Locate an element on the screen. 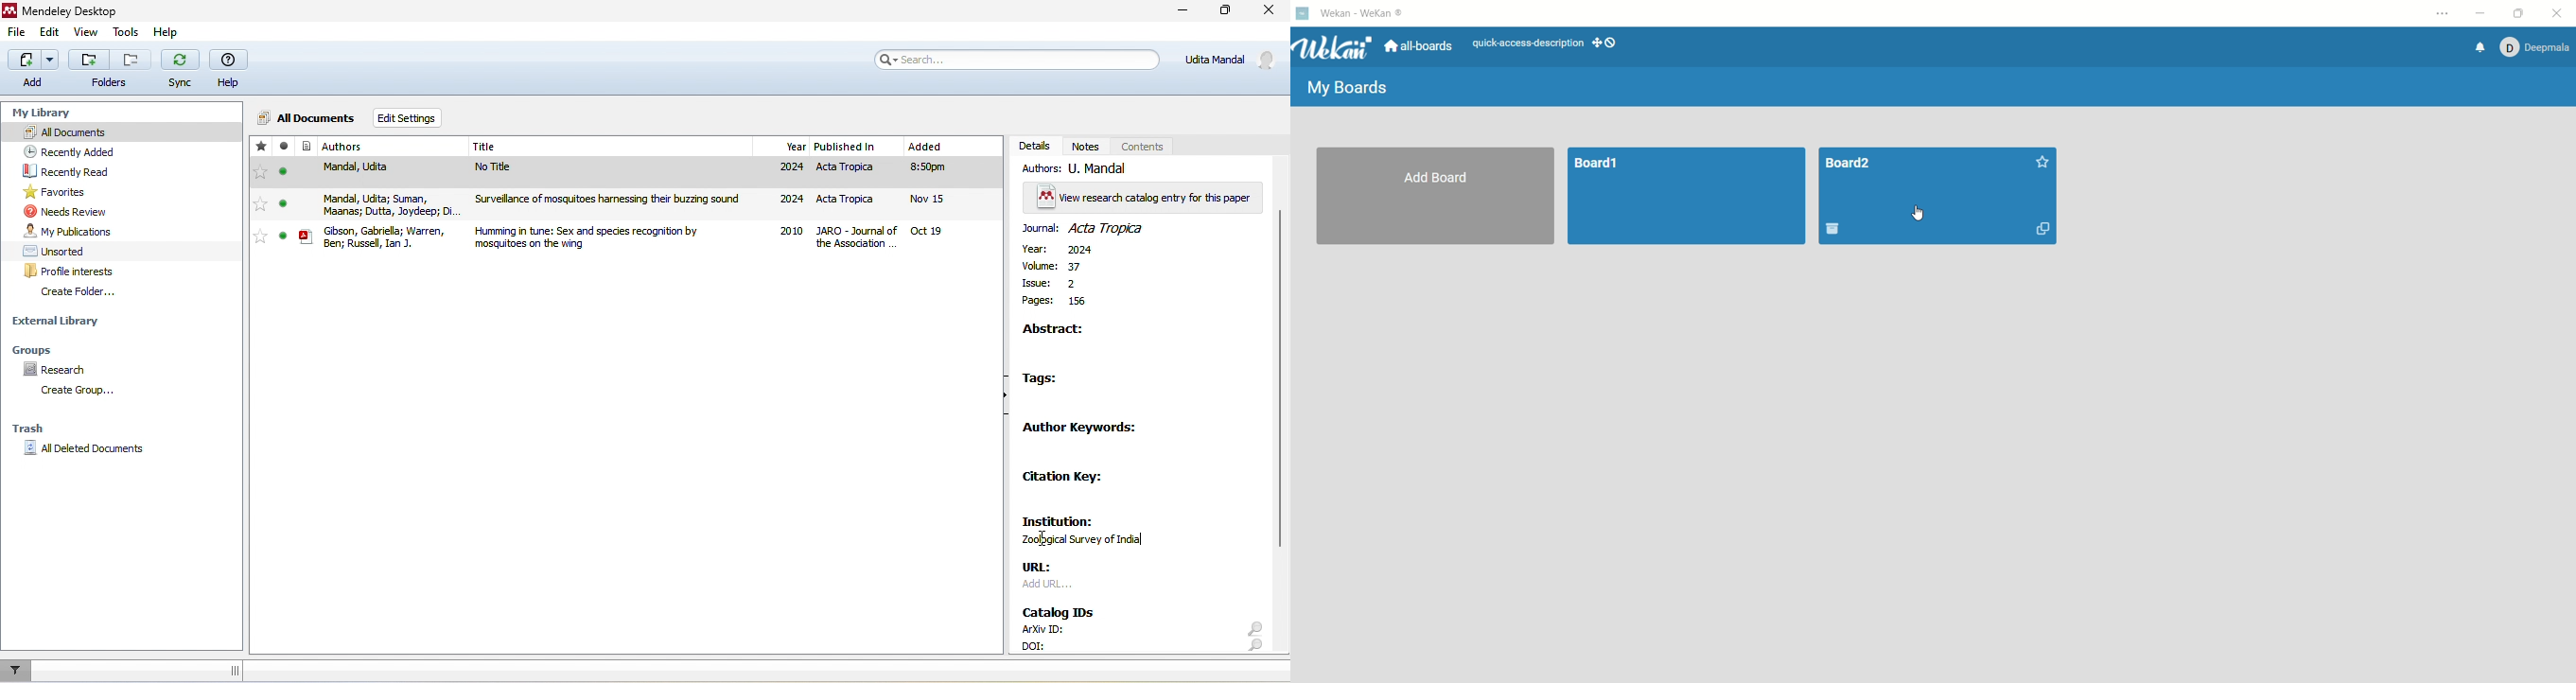 Image resolution: width=2576 pixels, height=700 pixels. 2024 is located at coordinates (789, 200).